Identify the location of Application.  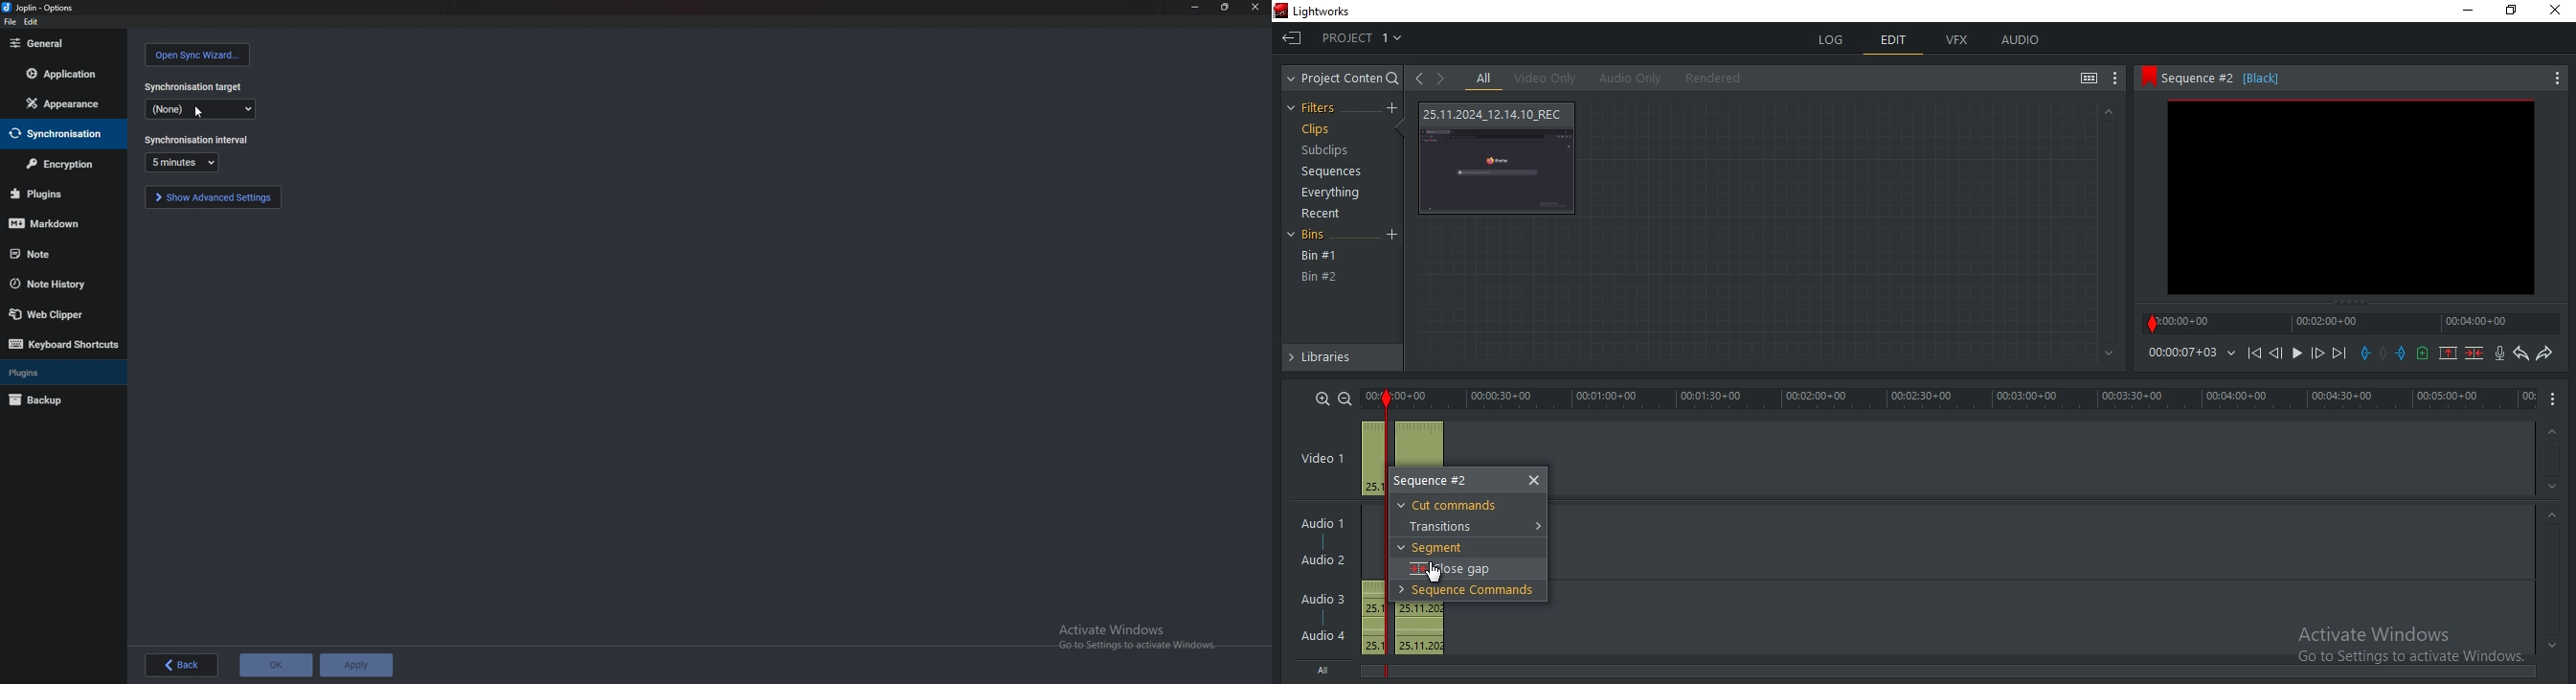
(63, 76).